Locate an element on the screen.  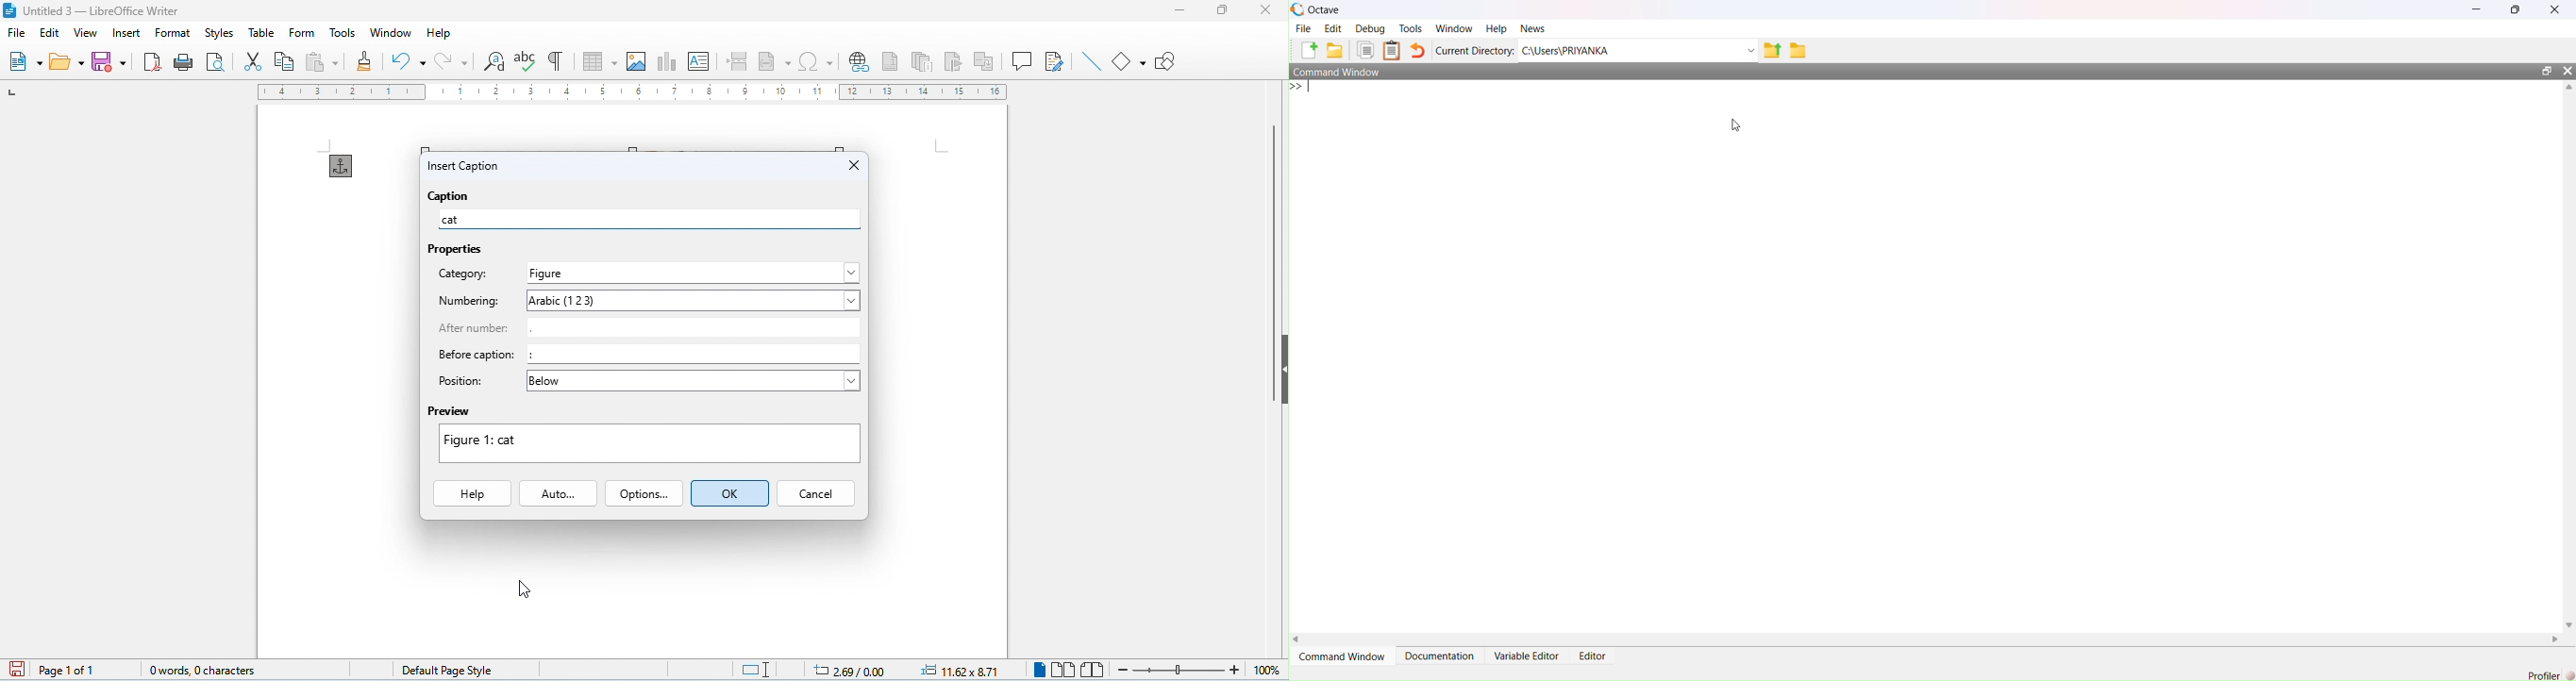
insert comment is located at coordinates (1023, 60).